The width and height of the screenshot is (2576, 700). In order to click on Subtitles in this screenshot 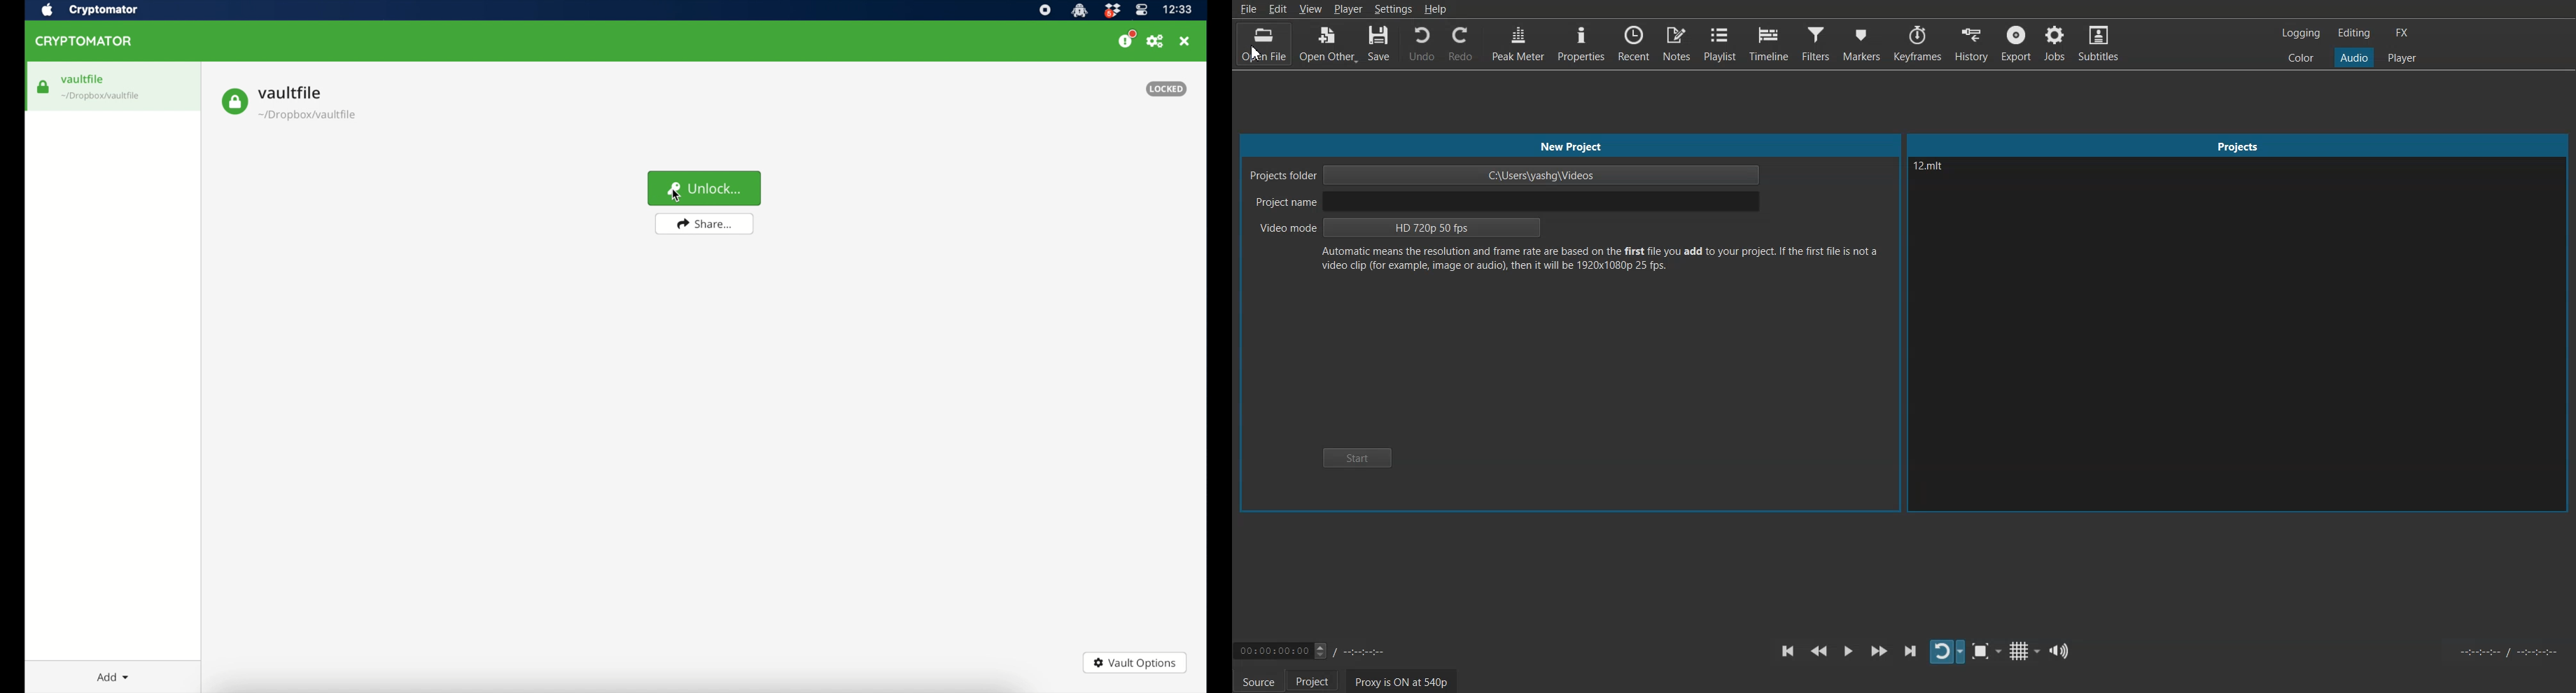, I will do `click(2099, 42)`.